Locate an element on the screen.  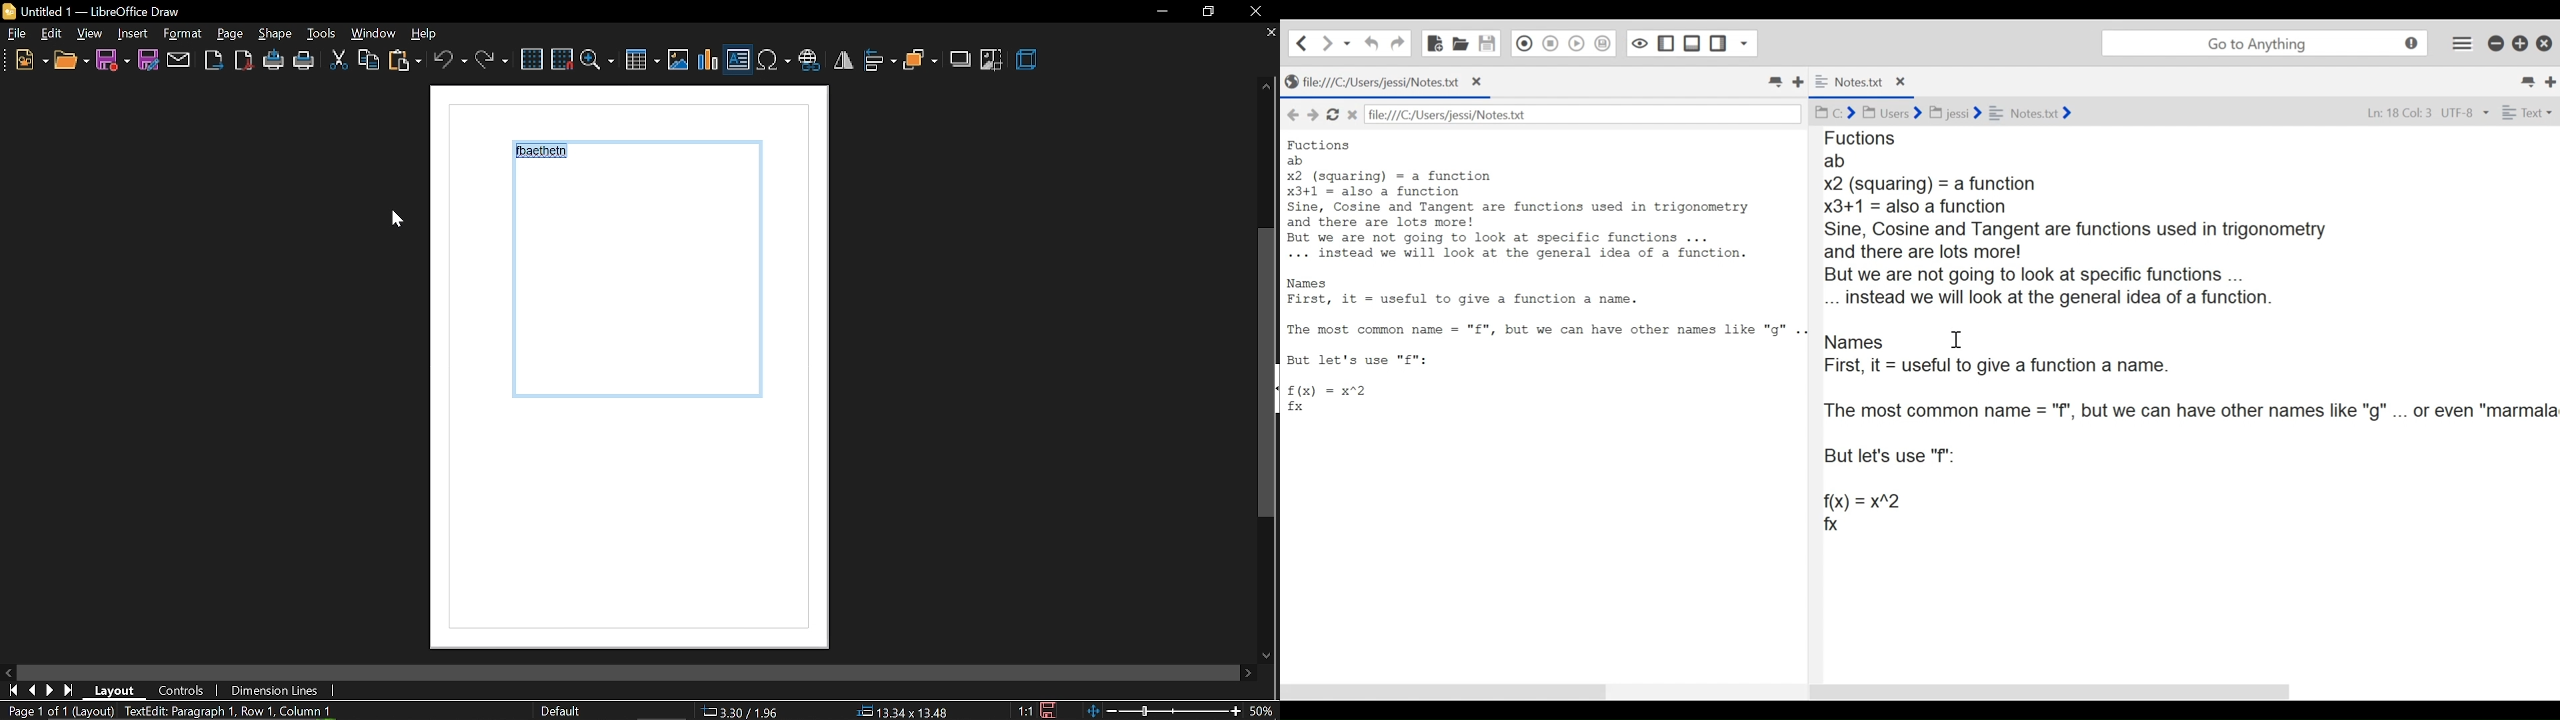
view is located at coordinates (90, 33).